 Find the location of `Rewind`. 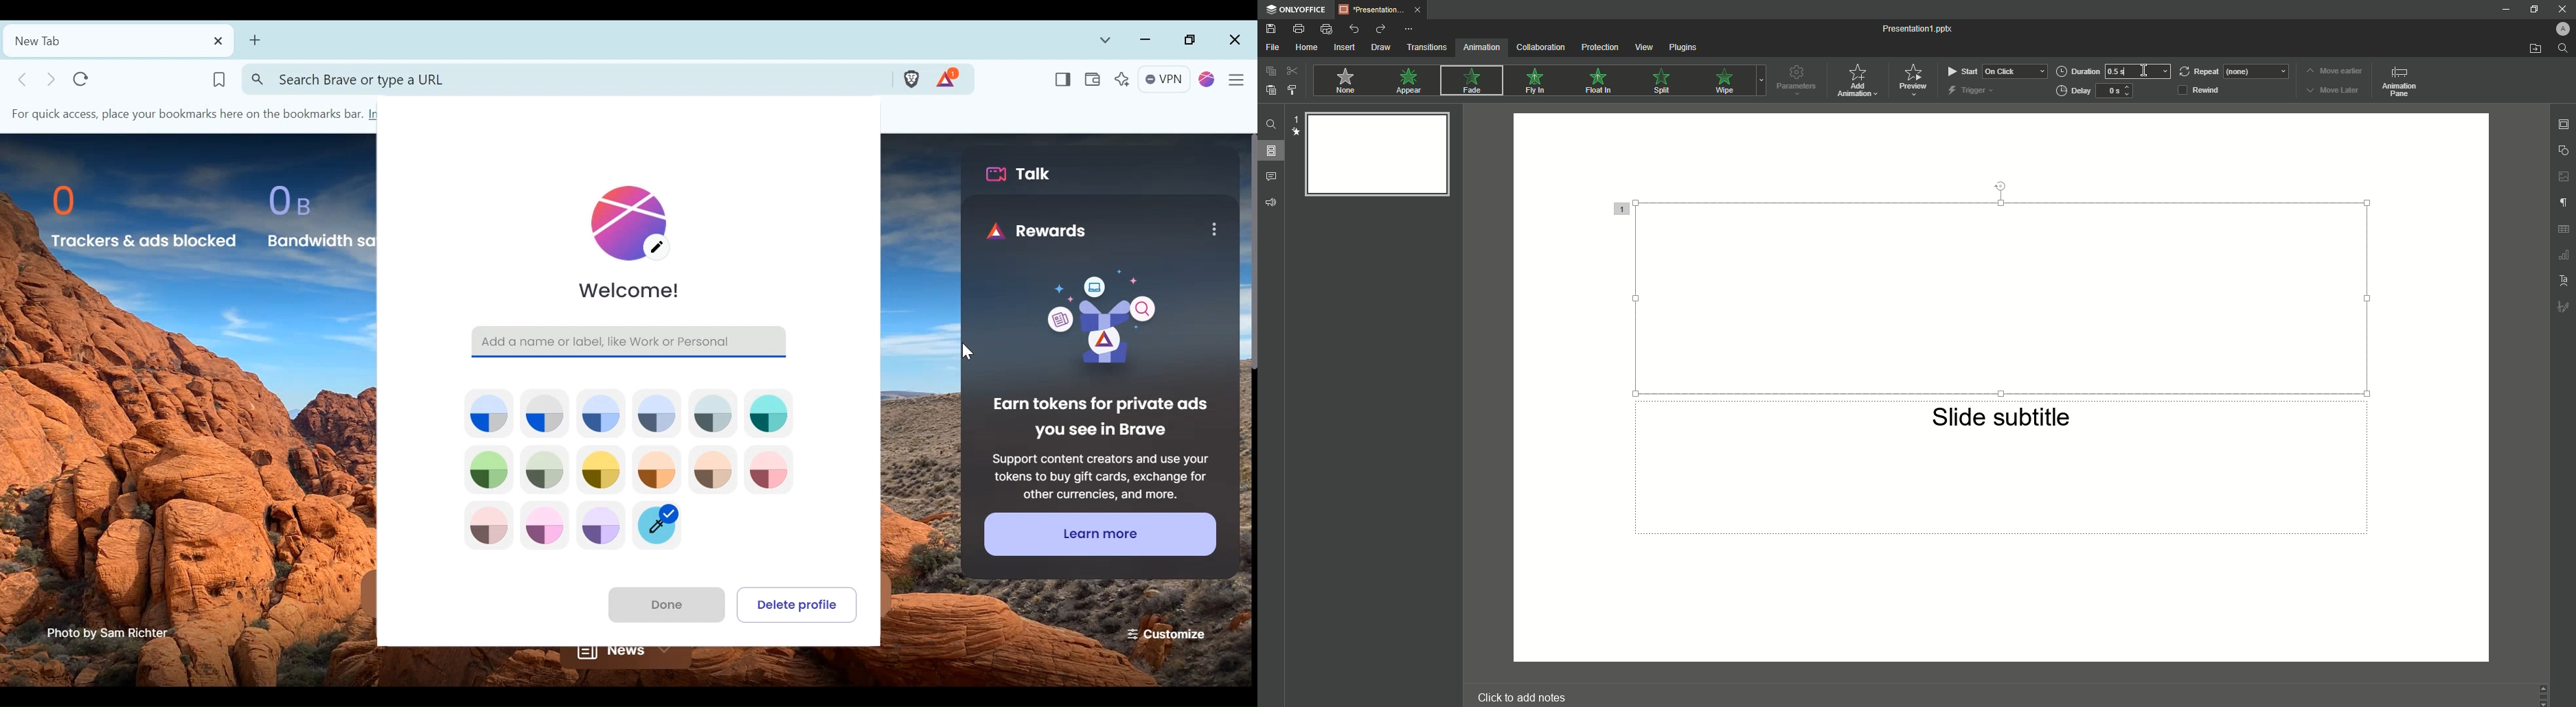

Rewind is located at coordinates (2204, 91).